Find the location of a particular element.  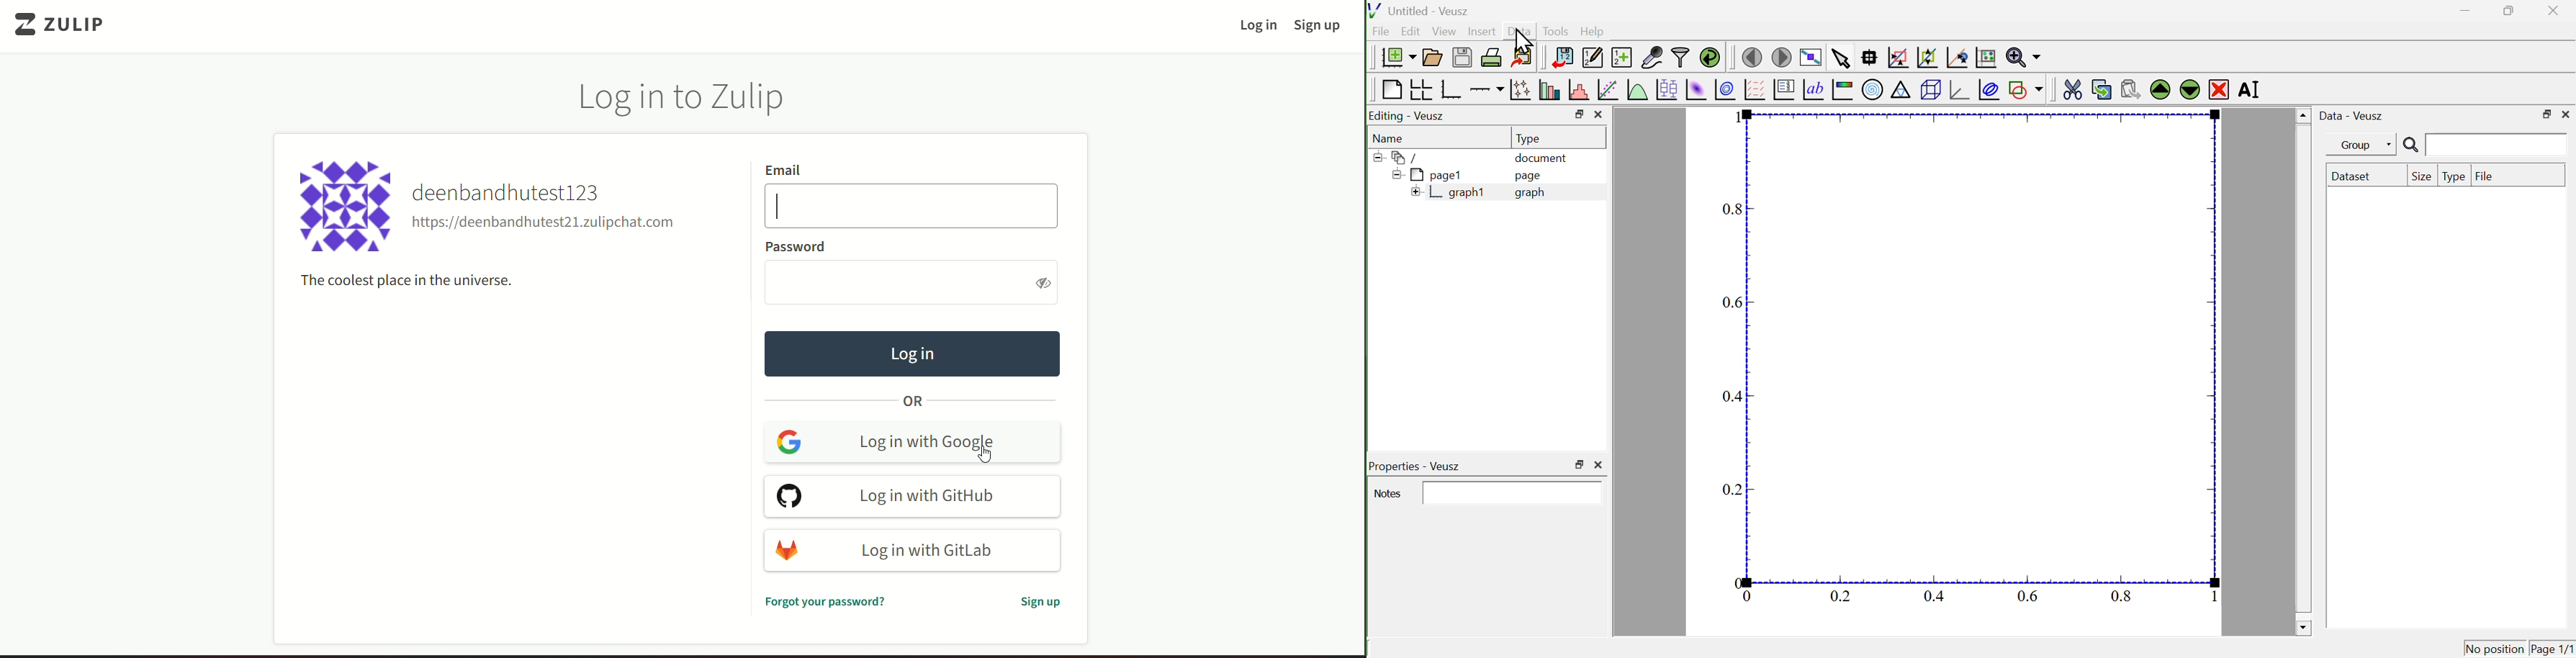

plot box plots is located at coordinates (1666, 88).